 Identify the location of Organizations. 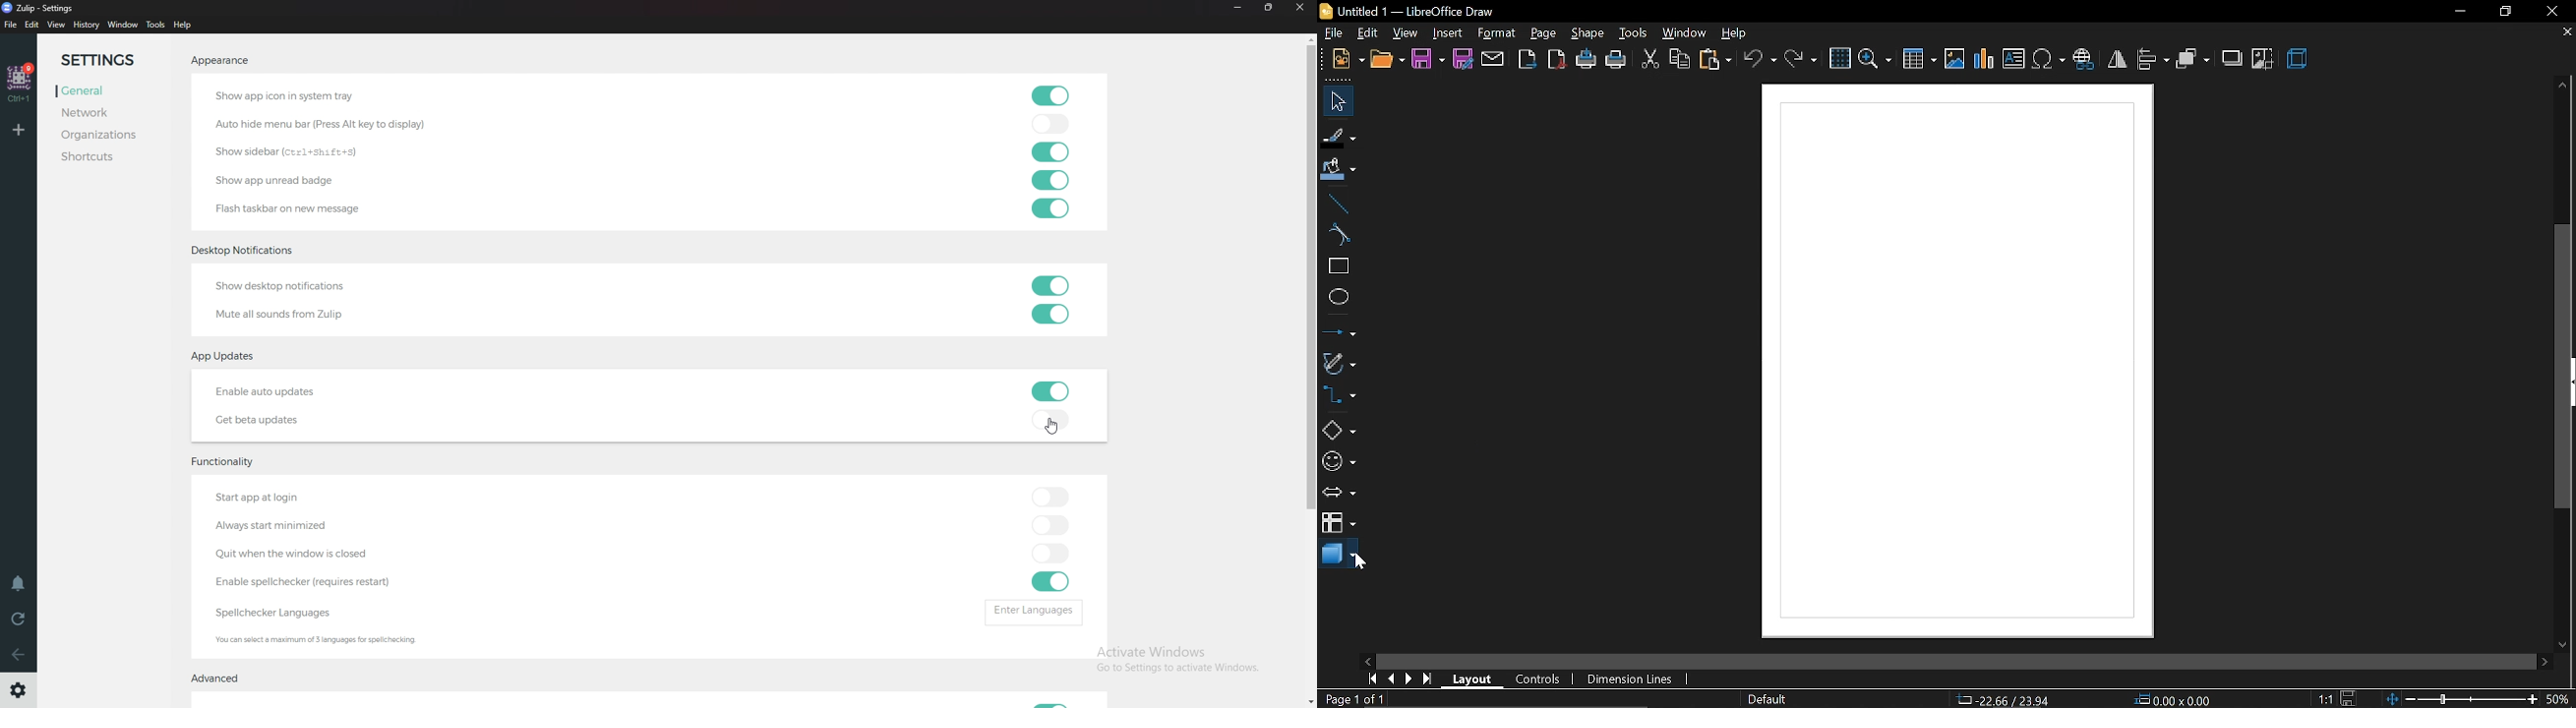
(112, 134).